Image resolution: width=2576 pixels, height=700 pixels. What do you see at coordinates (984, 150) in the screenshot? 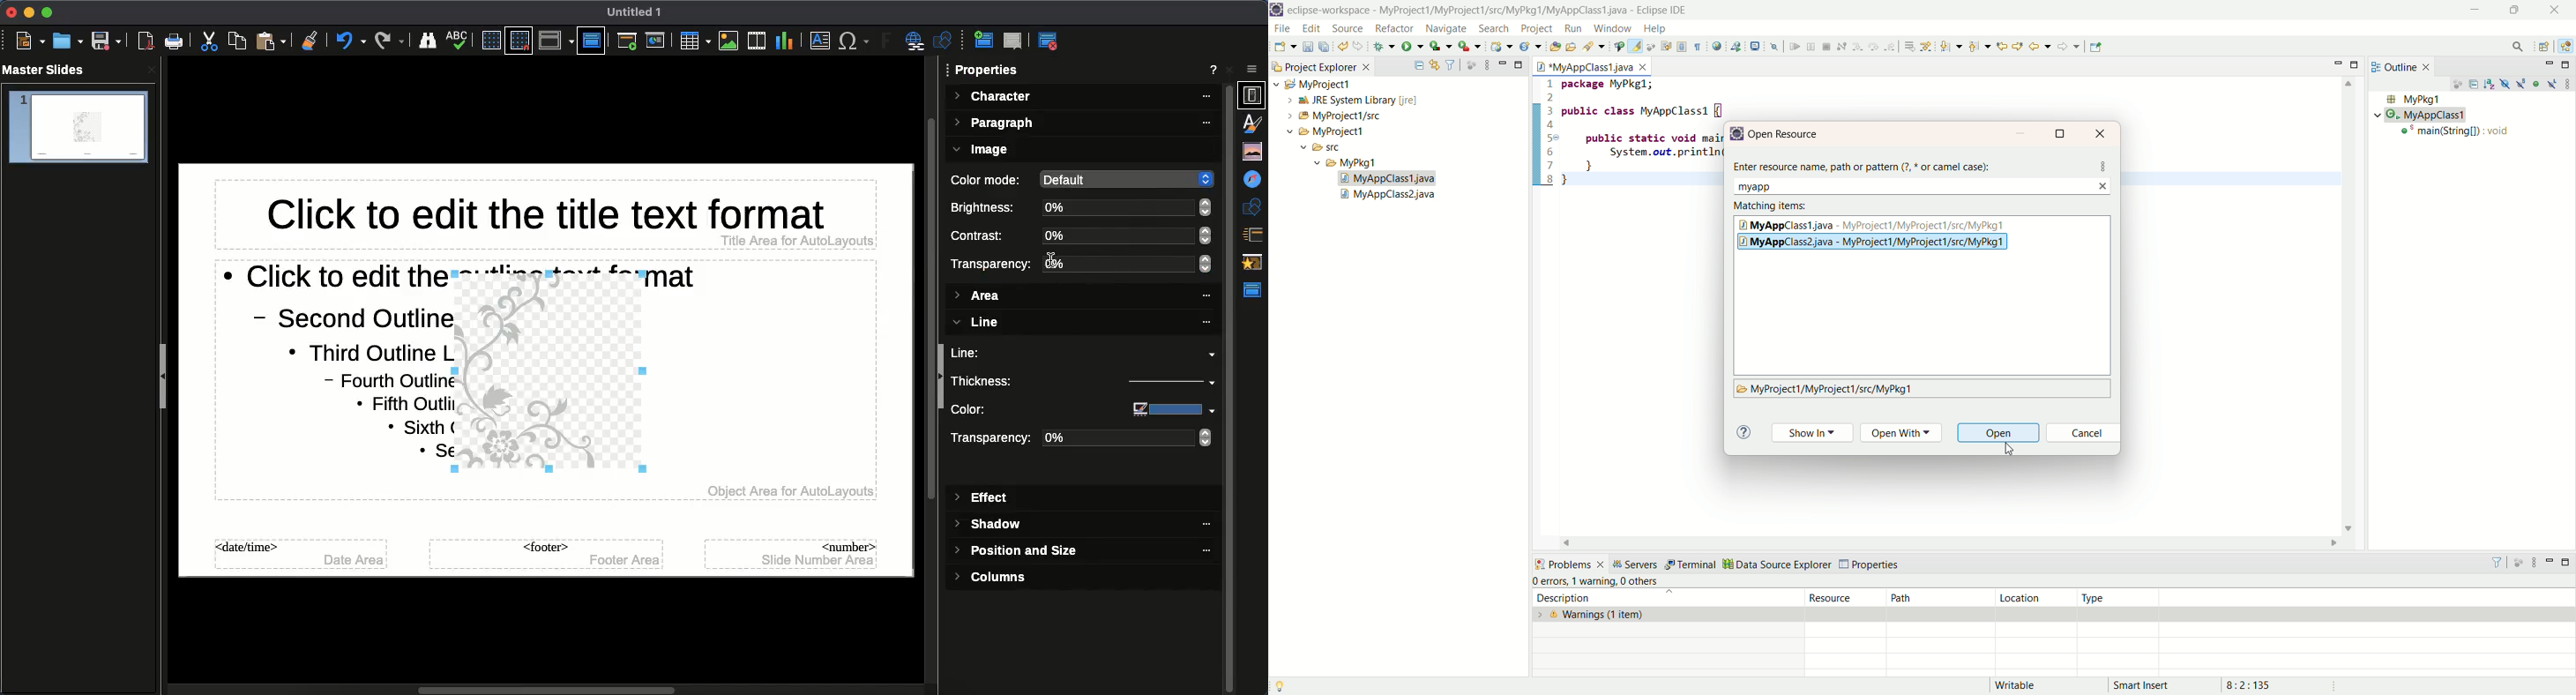
I see `Image` at bounding box center [984, 150].